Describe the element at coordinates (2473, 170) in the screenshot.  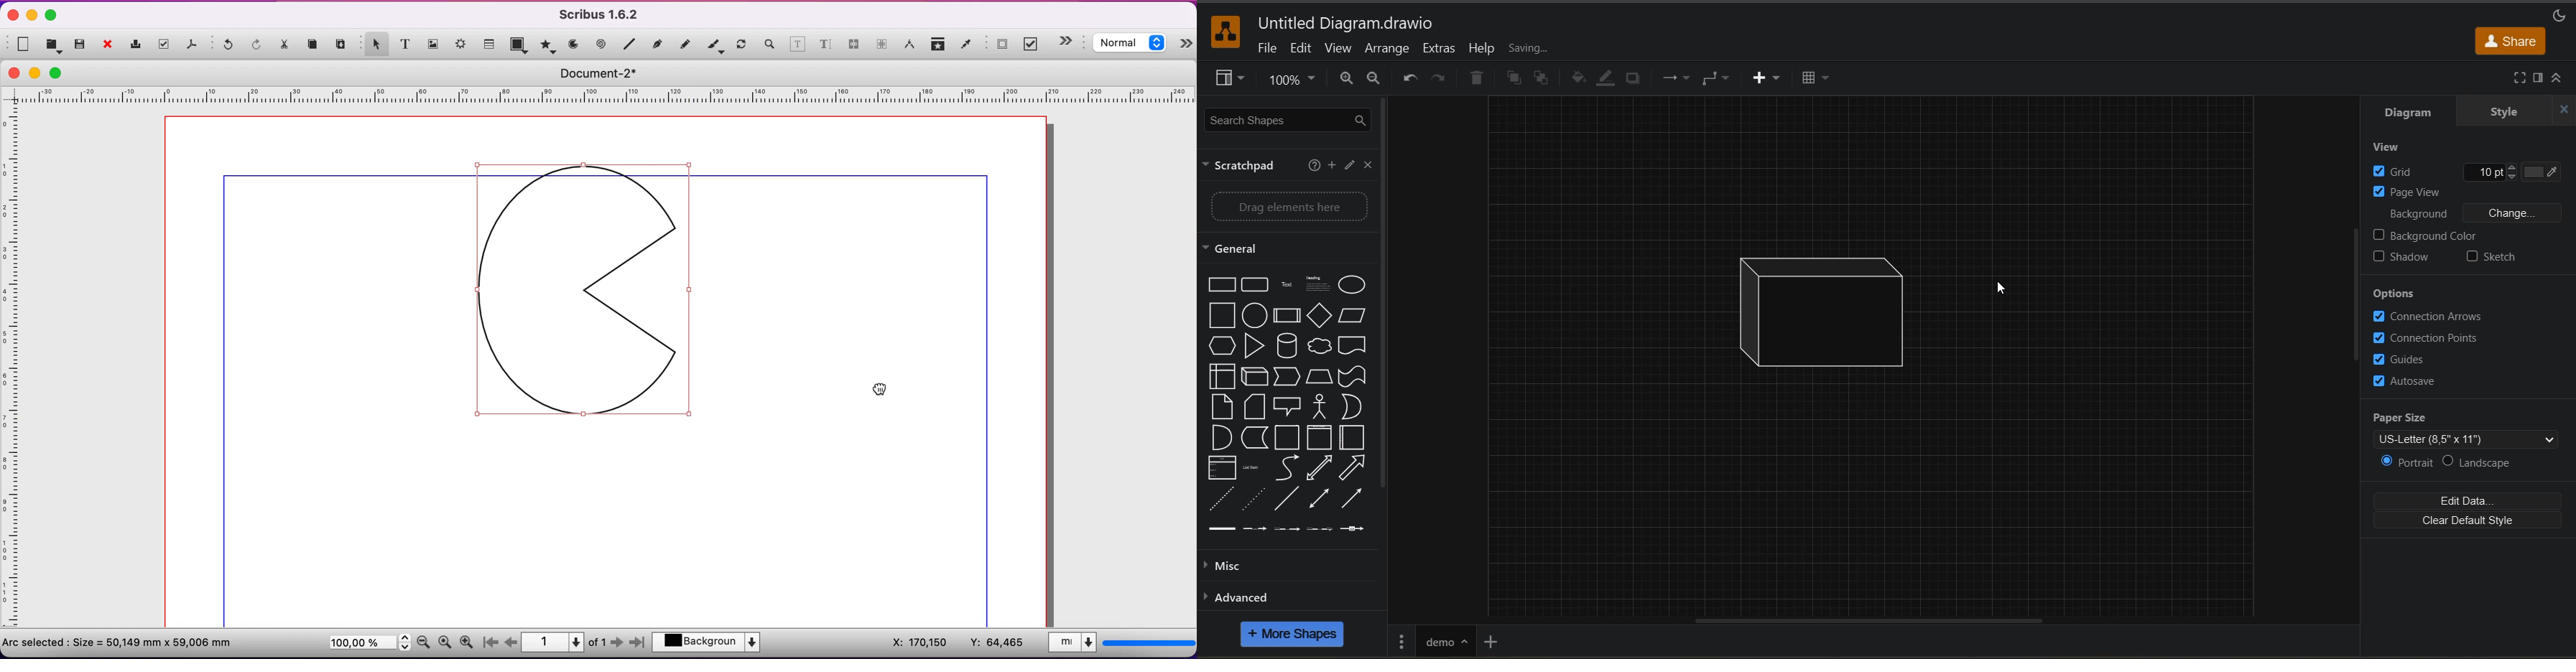
I see `Grid size` at that location.